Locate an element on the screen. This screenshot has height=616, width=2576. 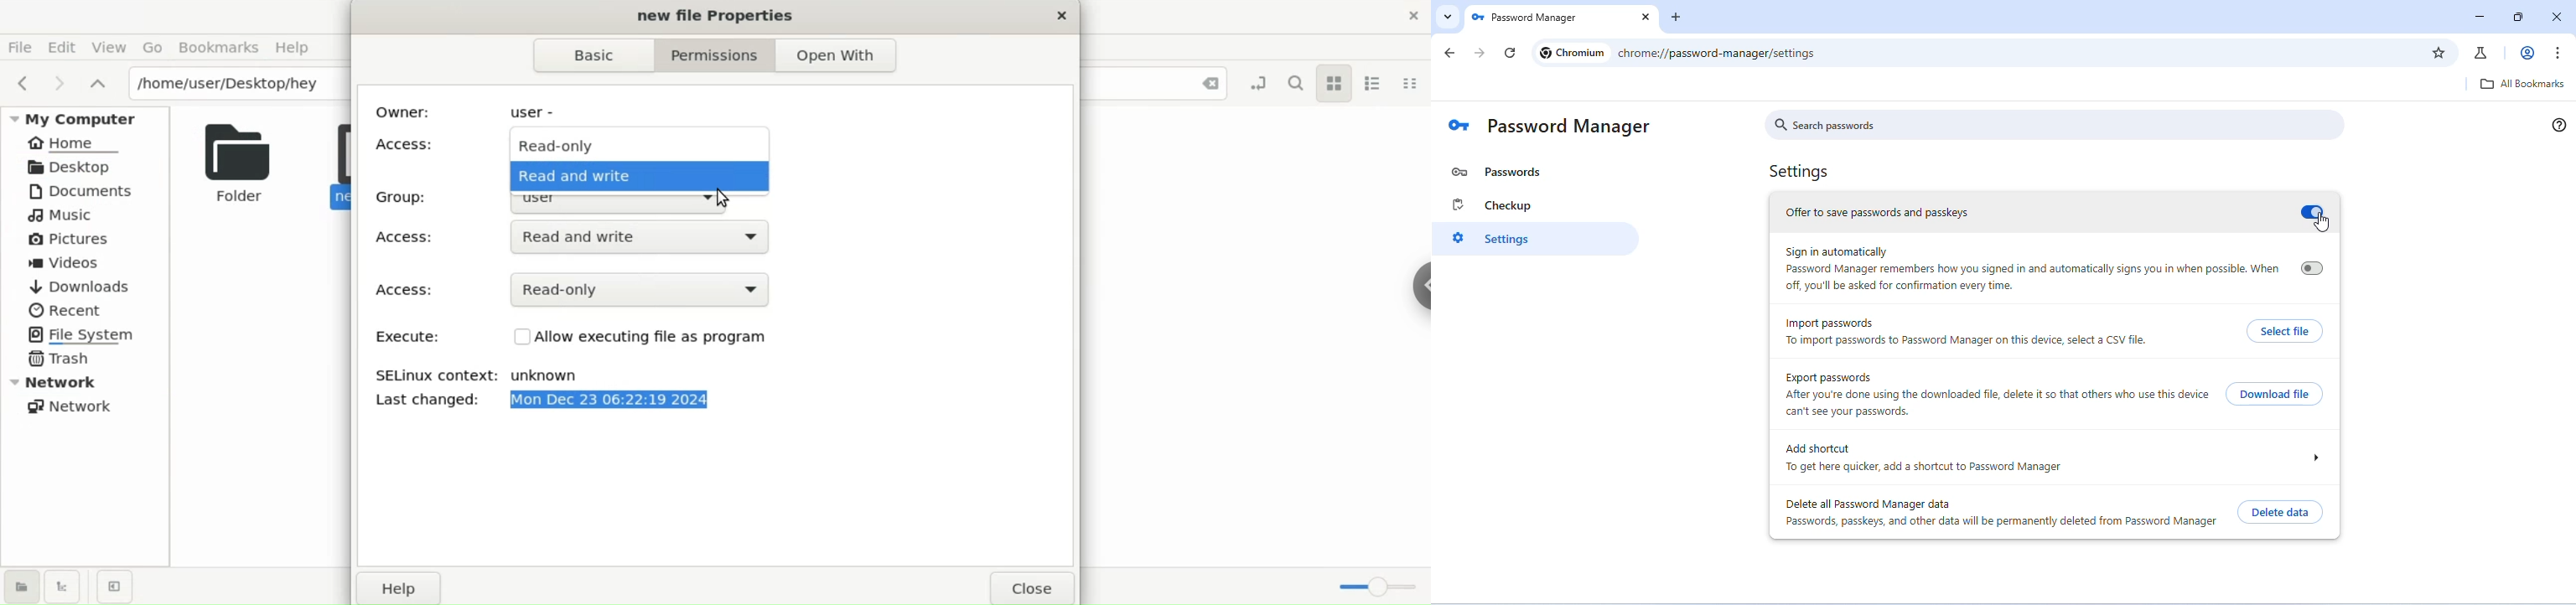
sidebar is located at coordinates (1418, 282).